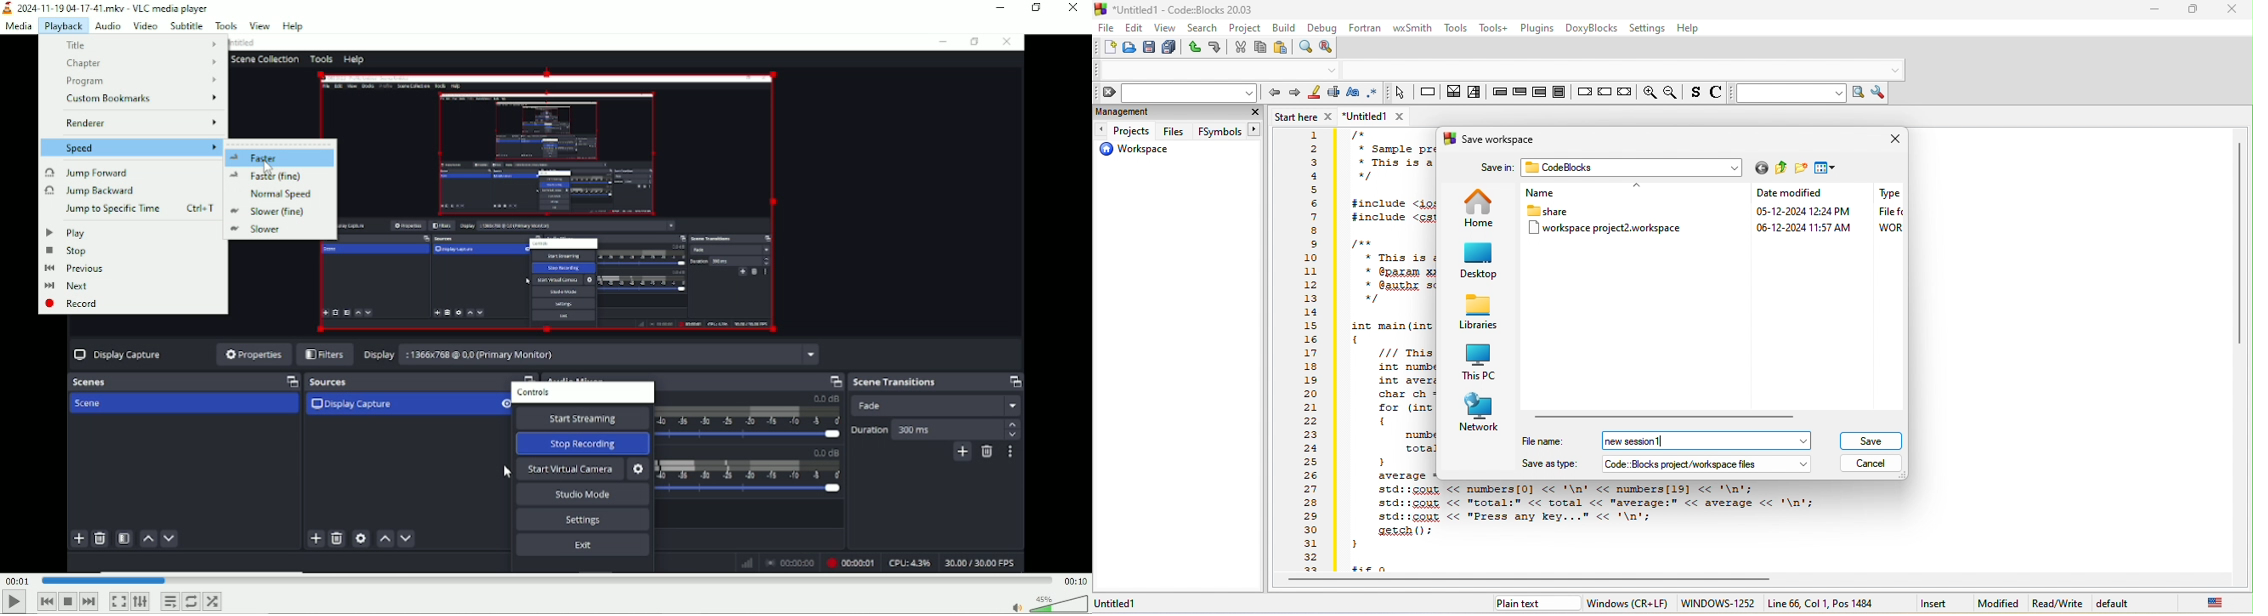 The width and height of the screenshot is (2268, 616). I want to click on Stop playlist, so click(68, 601).